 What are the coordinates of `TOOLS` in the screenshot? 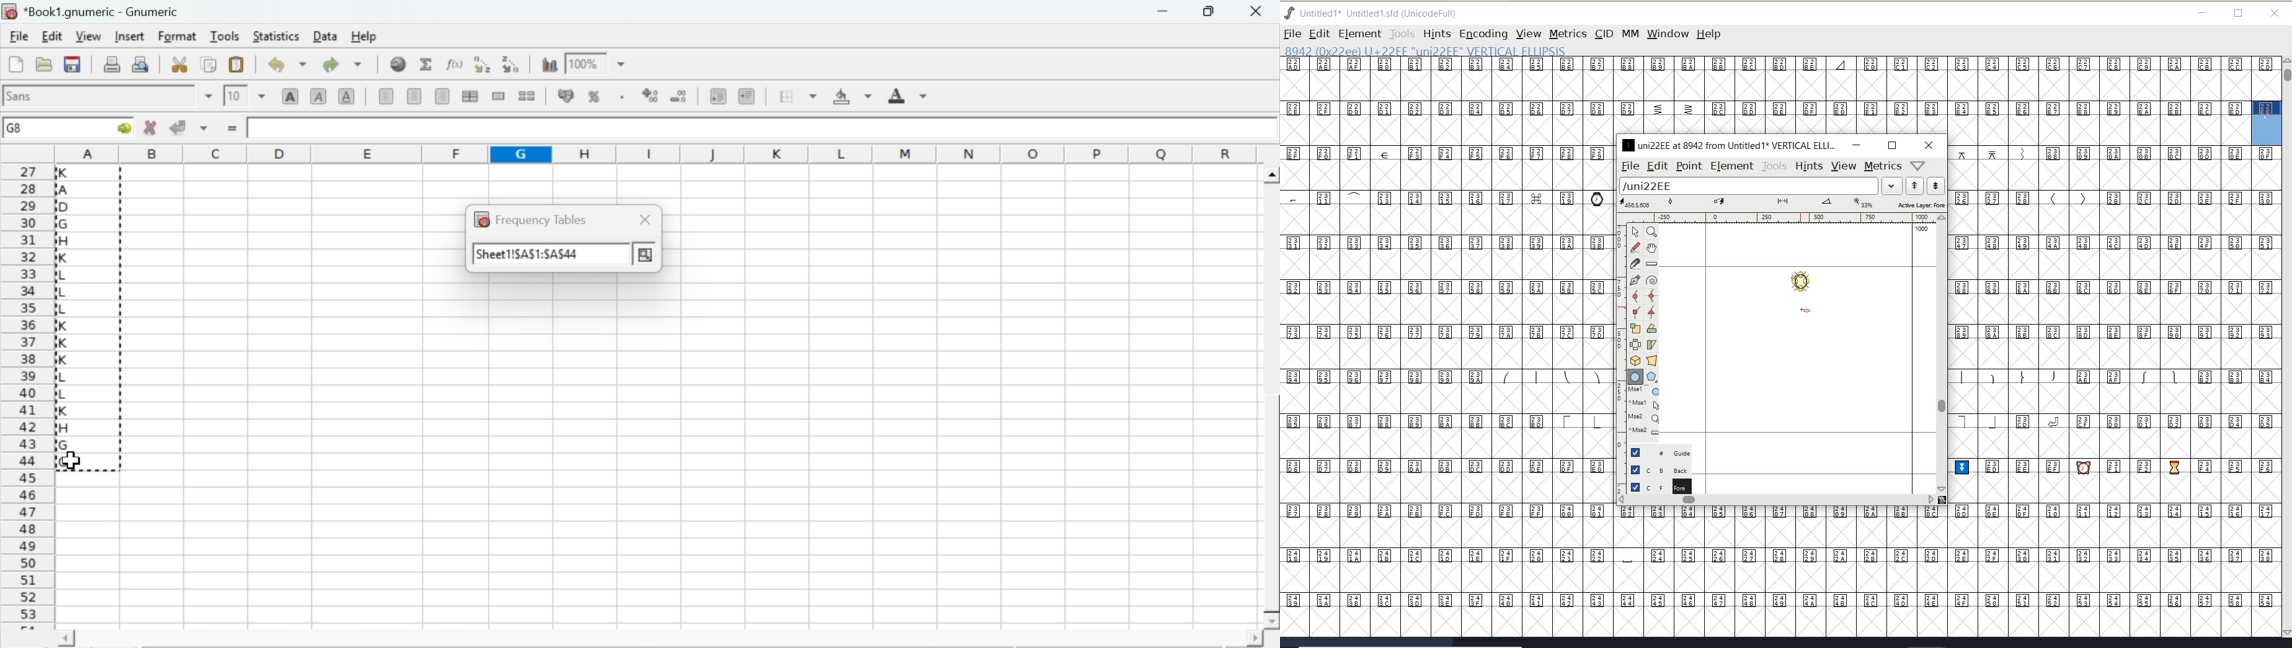 It's located at (1402, 34).